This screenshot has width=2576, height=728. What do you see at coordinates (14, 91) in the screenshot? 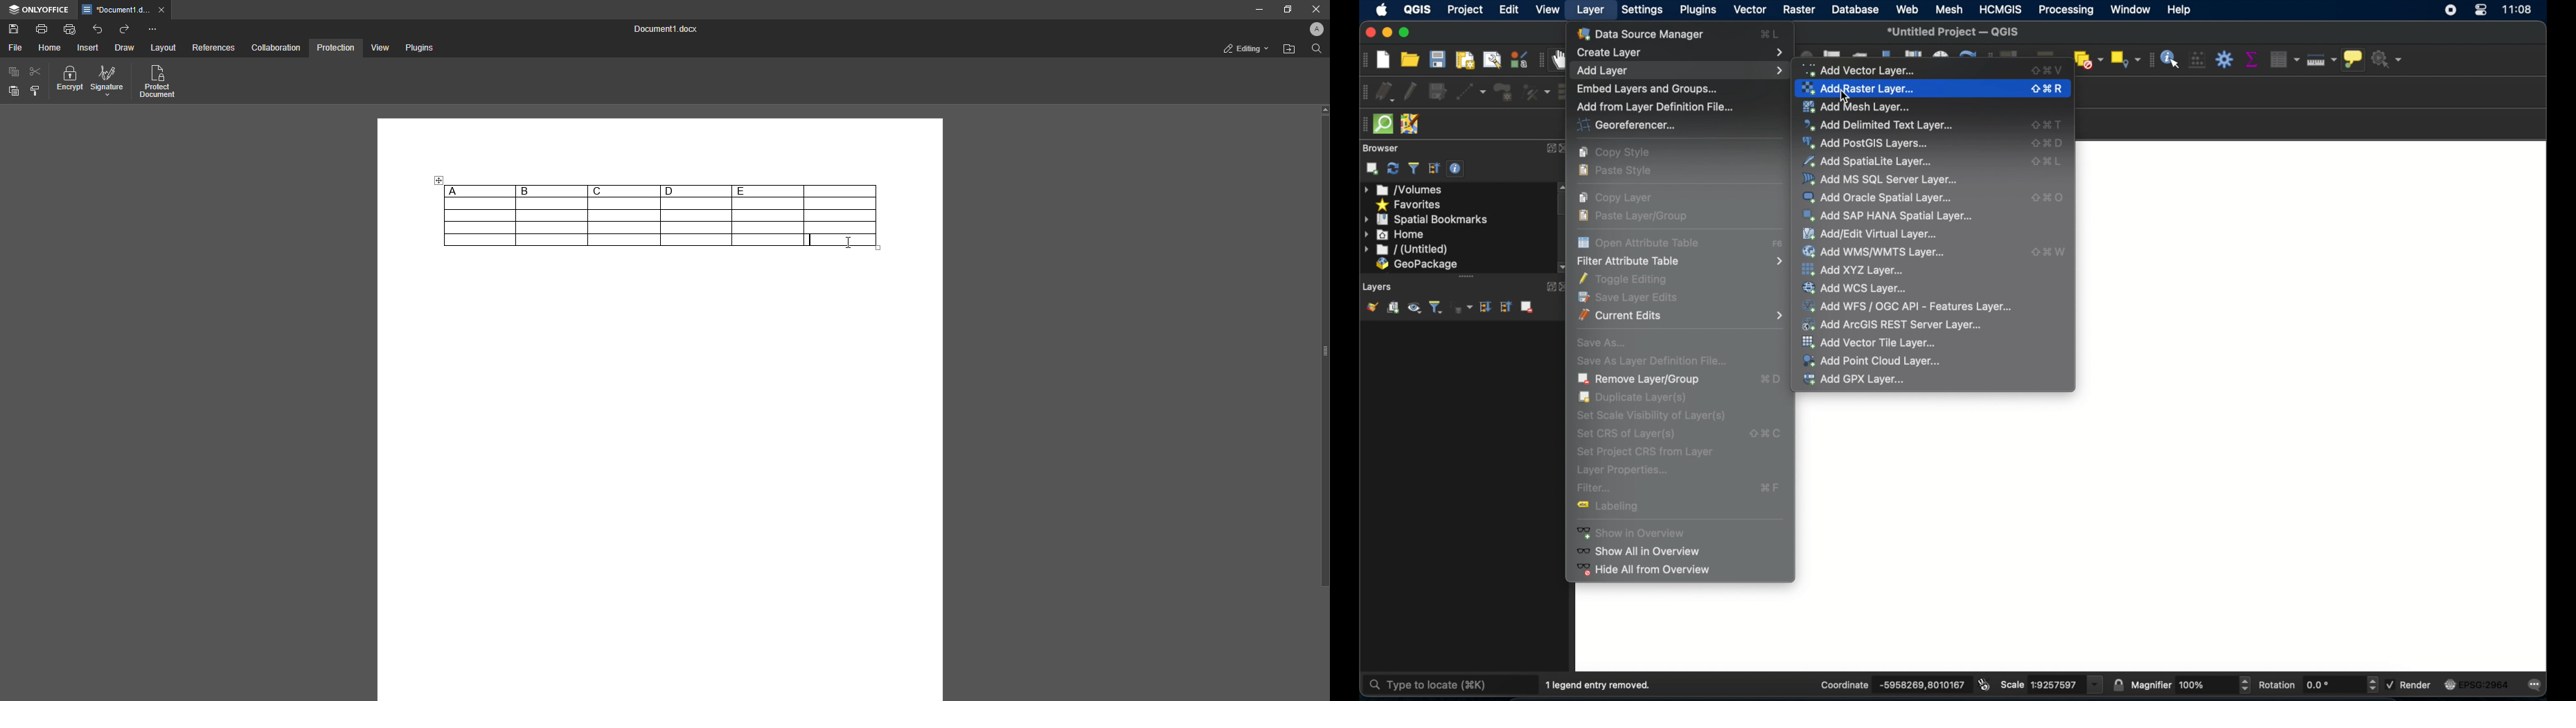
I see `Paste` at bounding box center [14, 91].